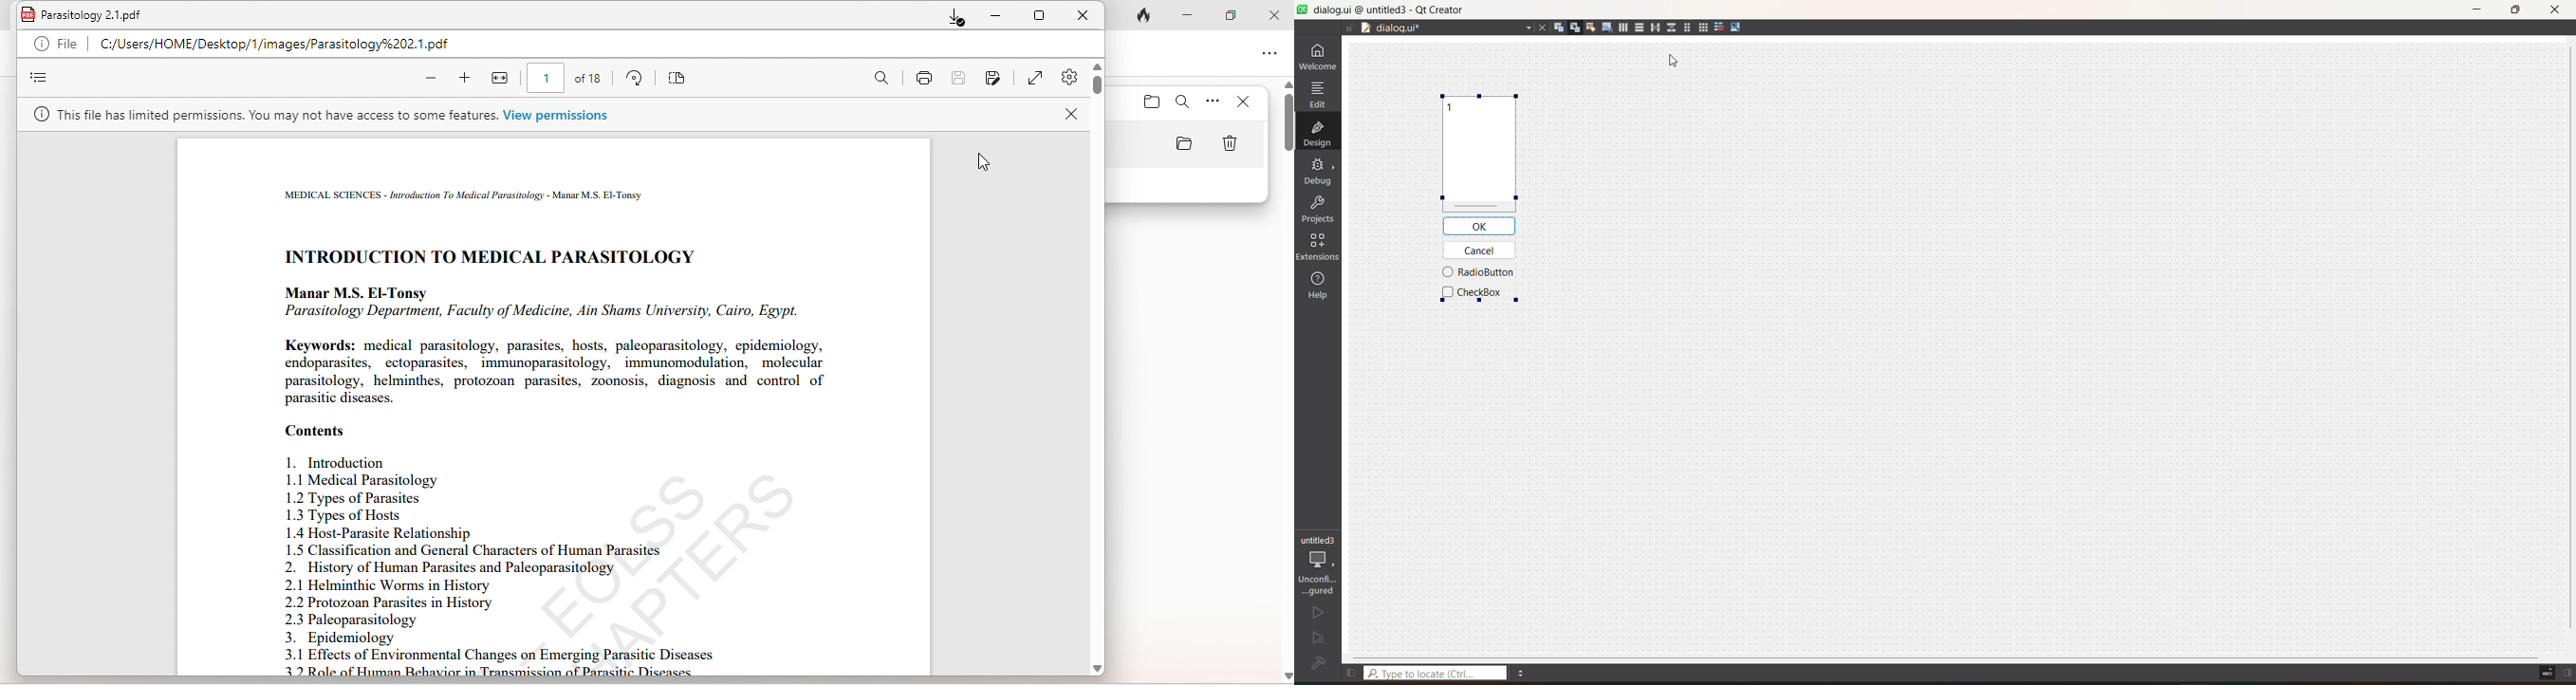 The height and width of the screenshot is (700, 2576). What do you see at coordinates (558, 372) in the screenshot?
I see `Keywords: medical parasitology, parasites, hosts, paleoparasitology, epidemiology,
endoparasites, ectoparasites, immunoparasitology, - immunomodulation, molecular
parasitology, helminthes, protozoan parasites, zoonosis, diagnosis and control of
parasitic diseases.` at bounding box center [558, 372].